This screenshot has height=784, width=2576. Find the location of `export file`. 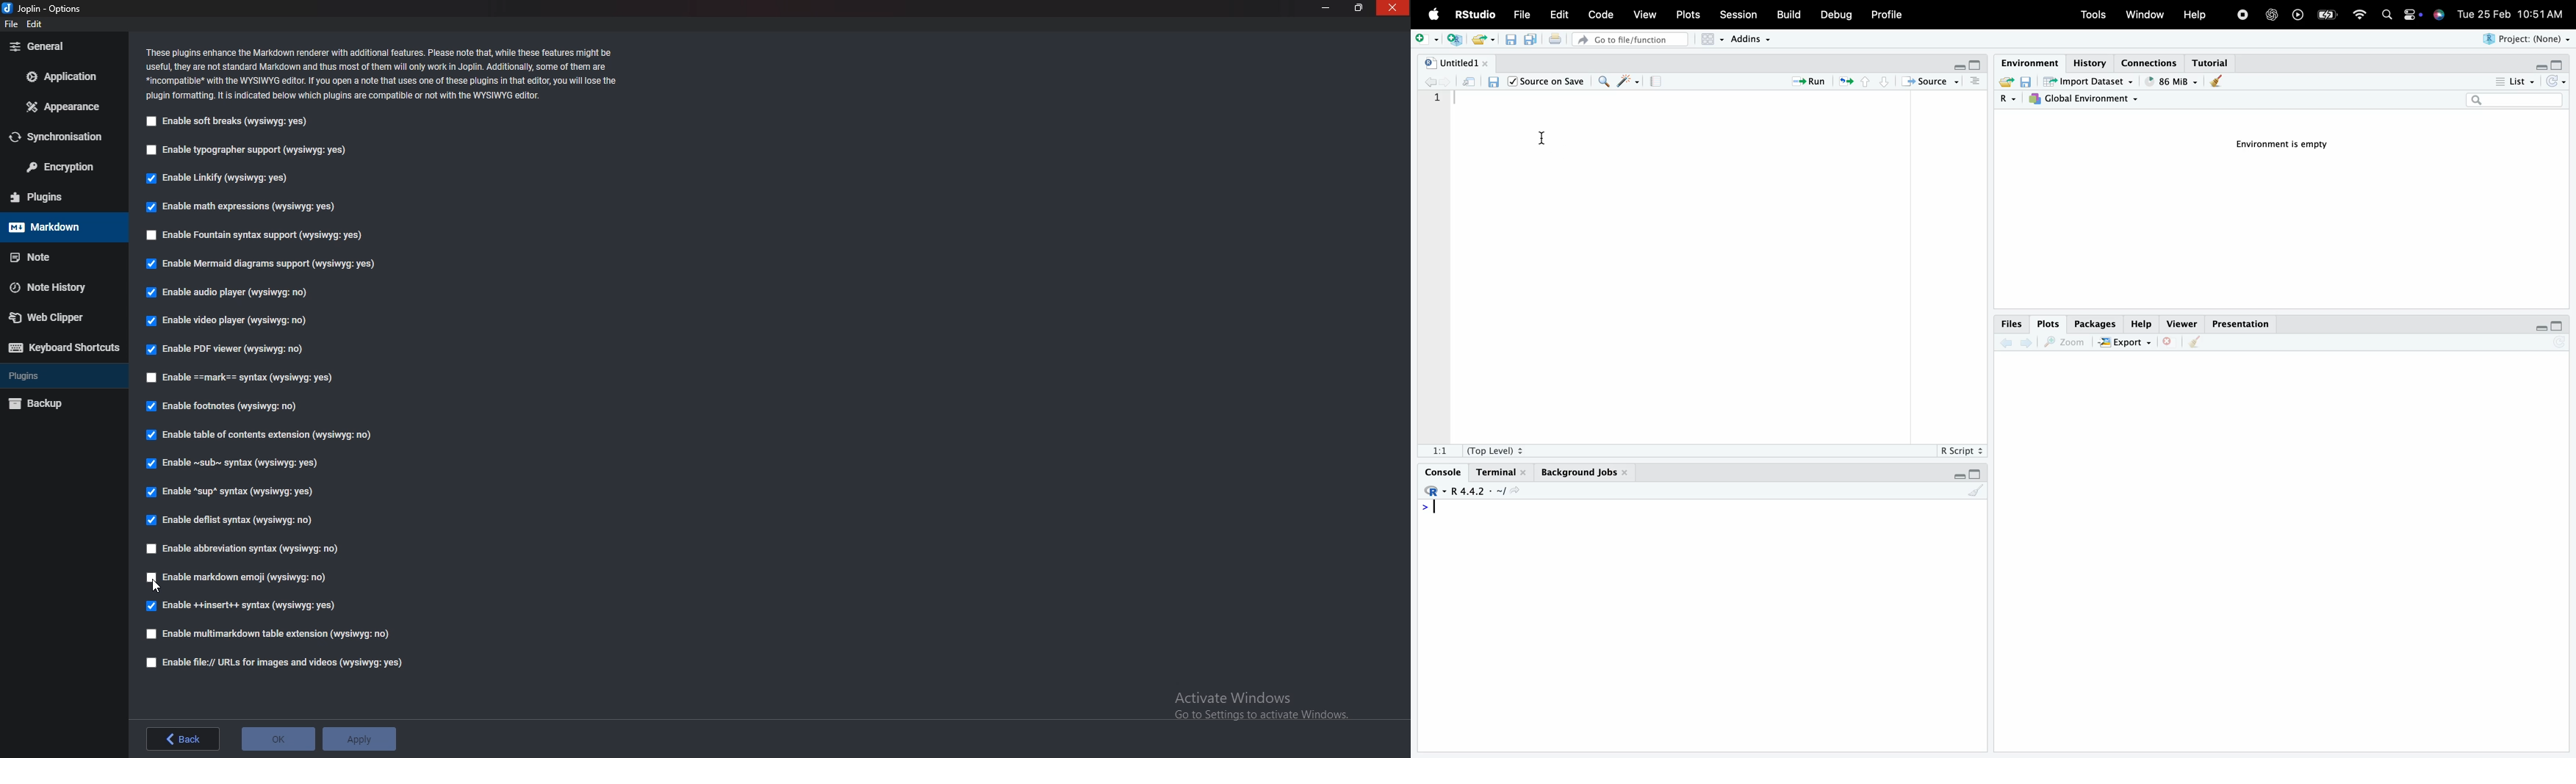

export file is located at coordinates (1486, 40).